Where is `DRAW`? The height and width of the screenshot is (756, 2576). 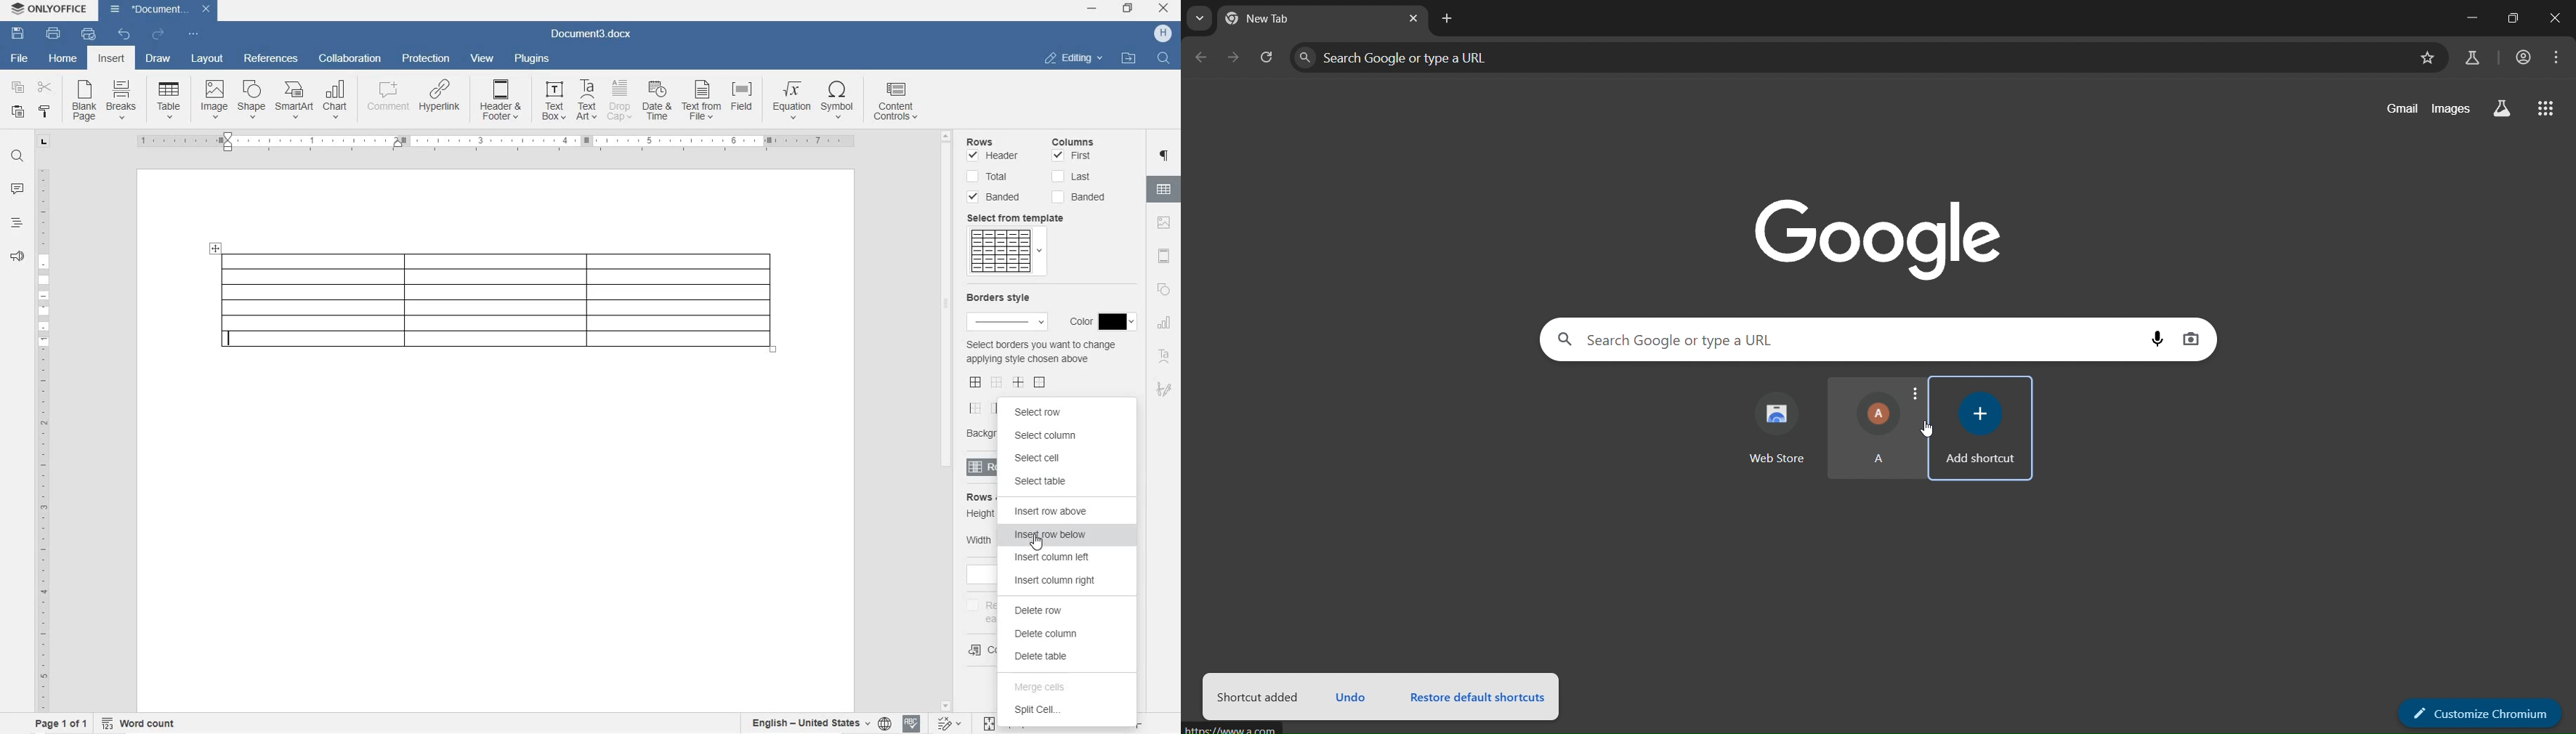 DRAW is located at coordinates (157, 60).